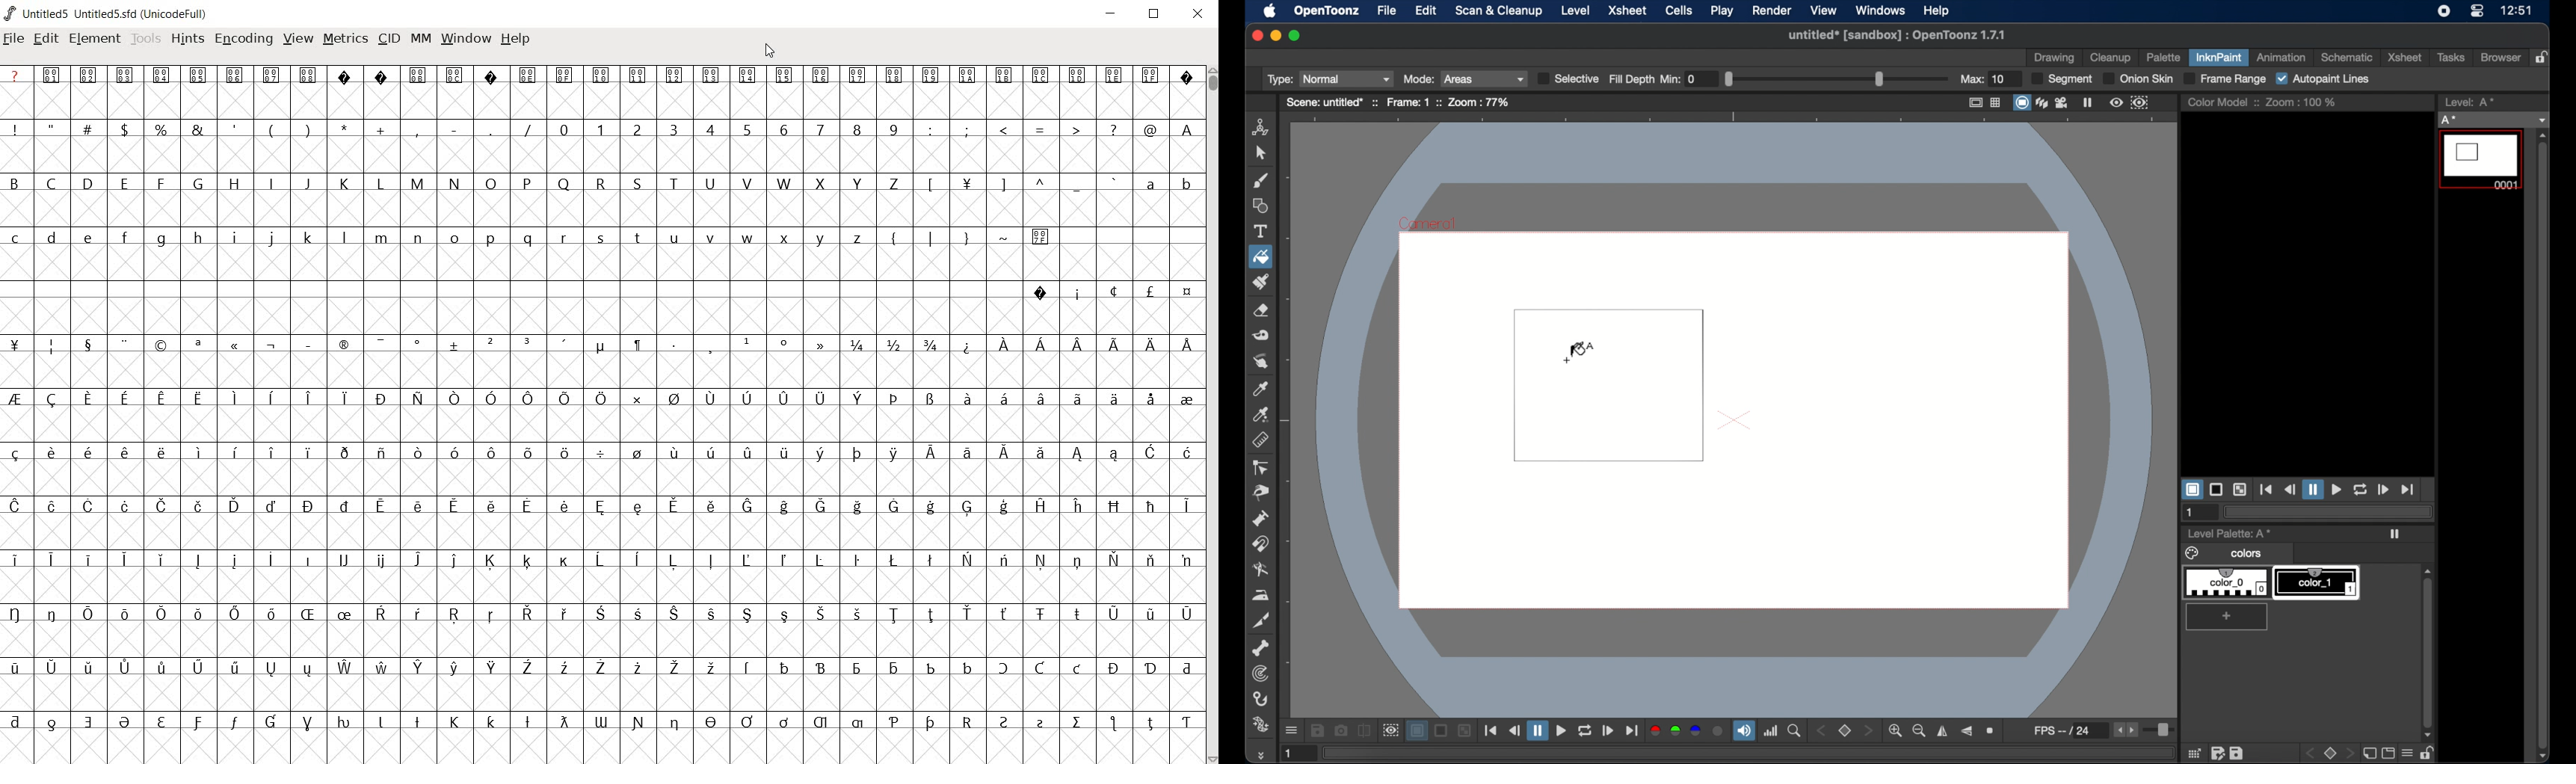 This screenshot has height=784, width=2576. What do you see at coordinates (452, 668) in the screenshot?
I see `Symbol` at bounding box center [452, 668].